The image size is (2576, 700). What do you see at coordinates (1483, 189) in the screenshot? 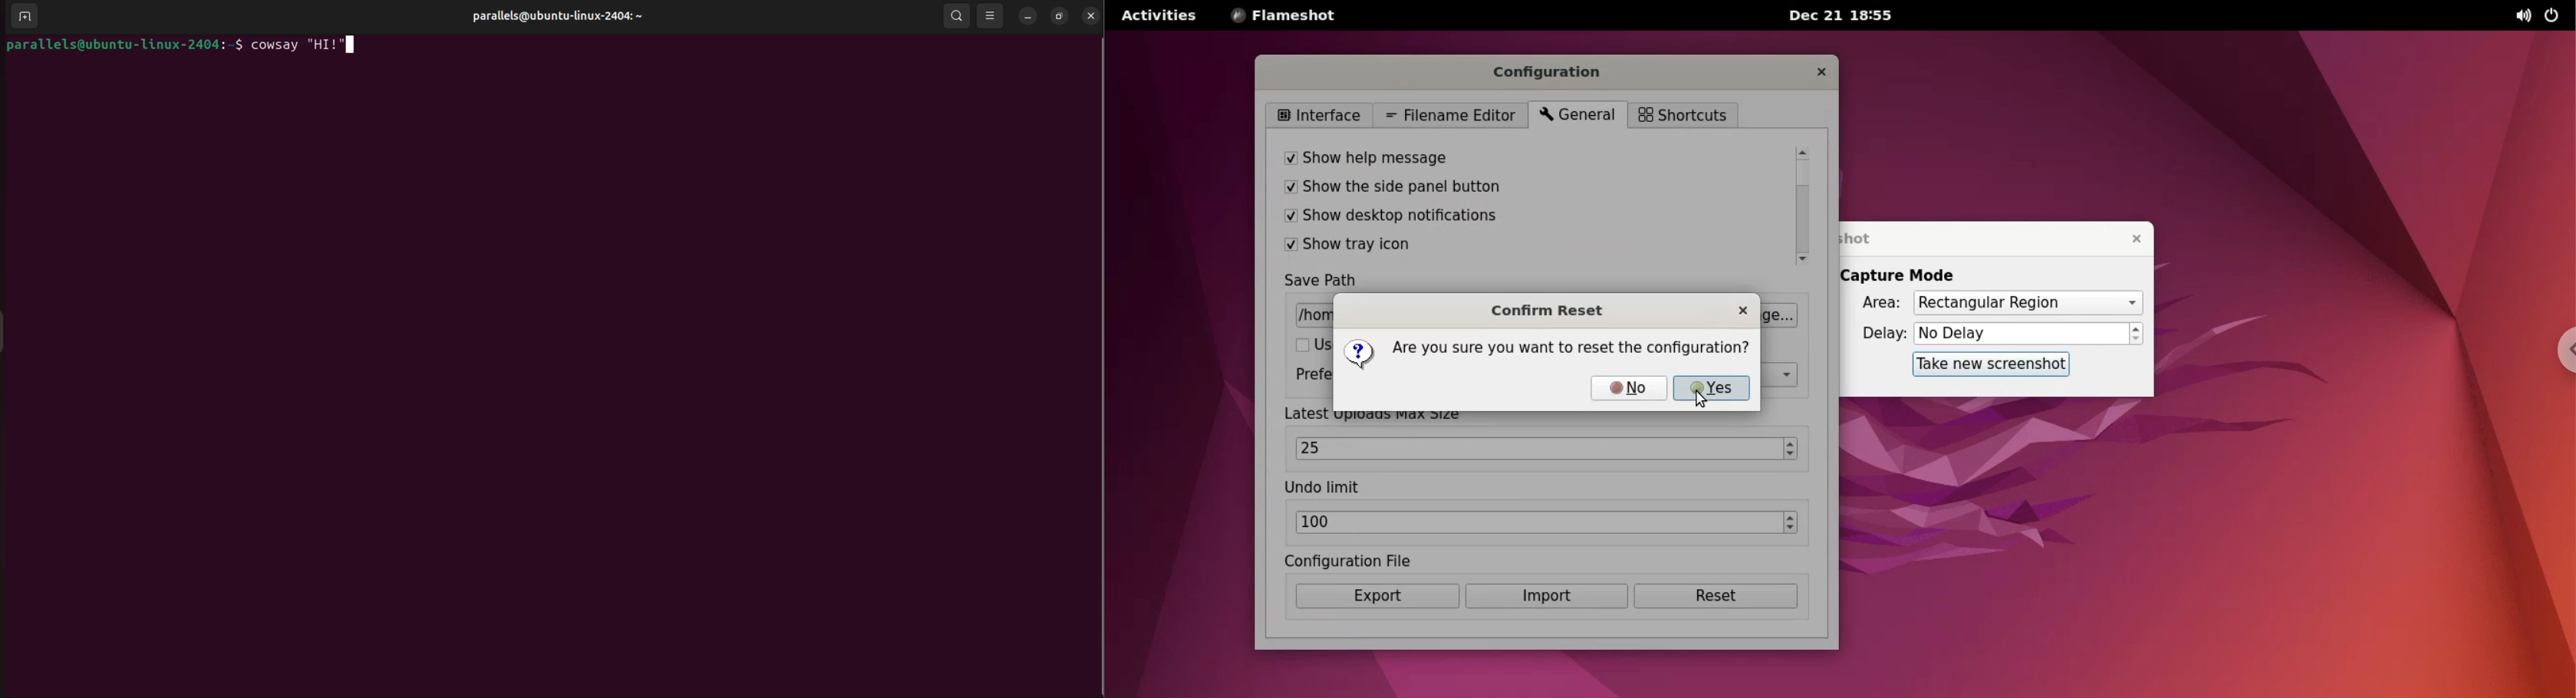
I see `show the side panel button` at bounding box center [1483, 189].